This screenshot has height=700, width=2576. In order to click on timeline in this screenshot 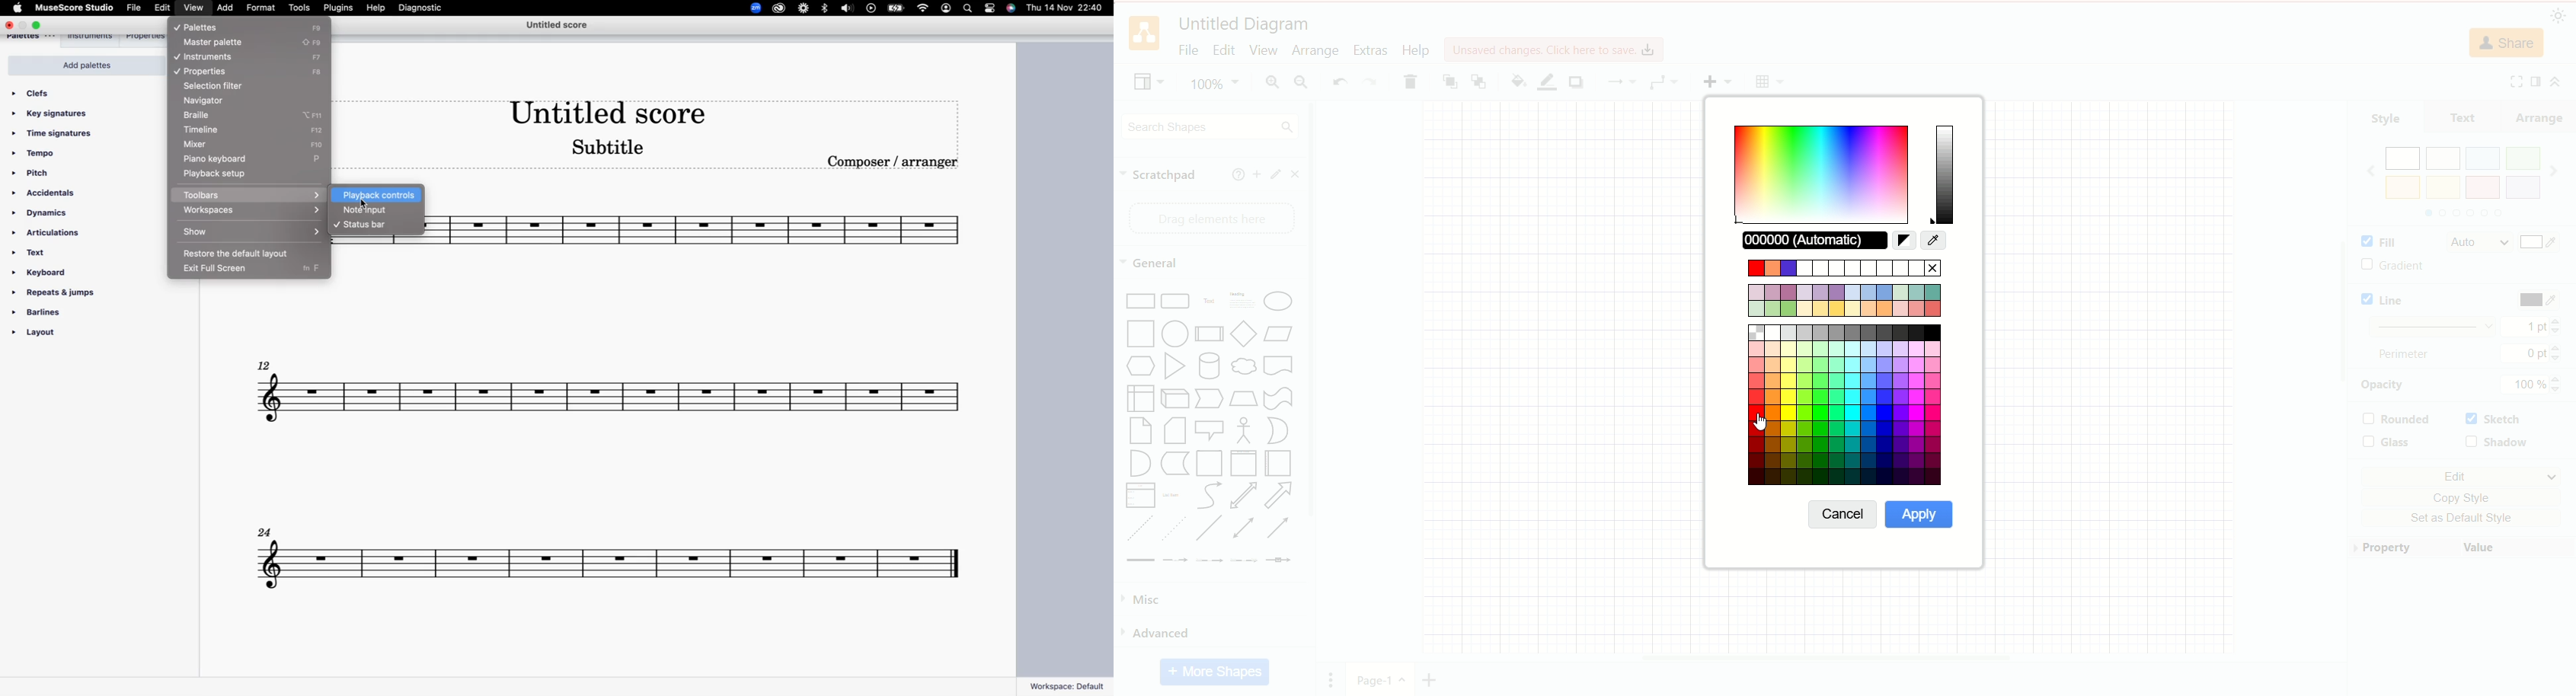, I will do `click(241, 130)`.